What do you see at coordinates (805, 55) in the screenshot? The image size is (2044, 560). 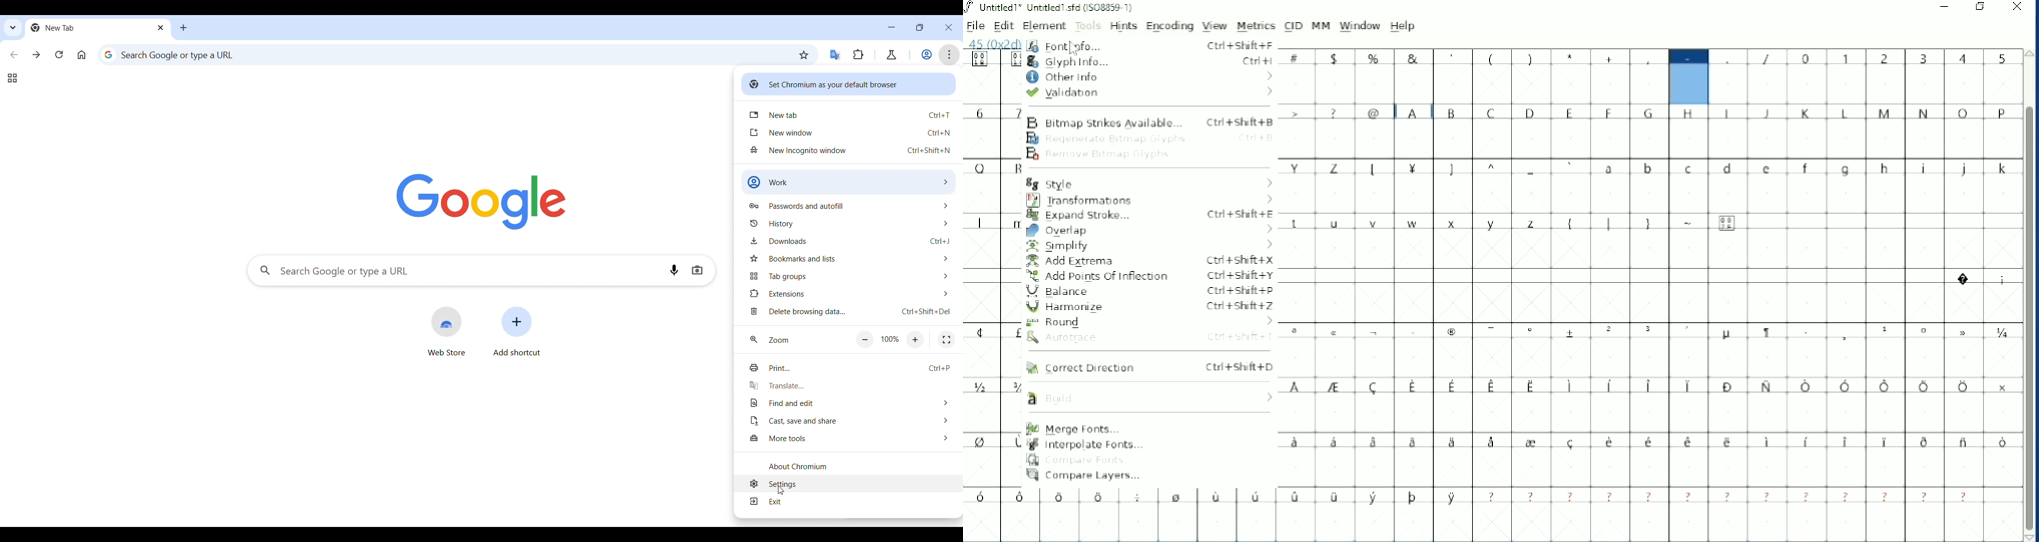 I see `Bookmark this tab` at bounding box center [805, 55].